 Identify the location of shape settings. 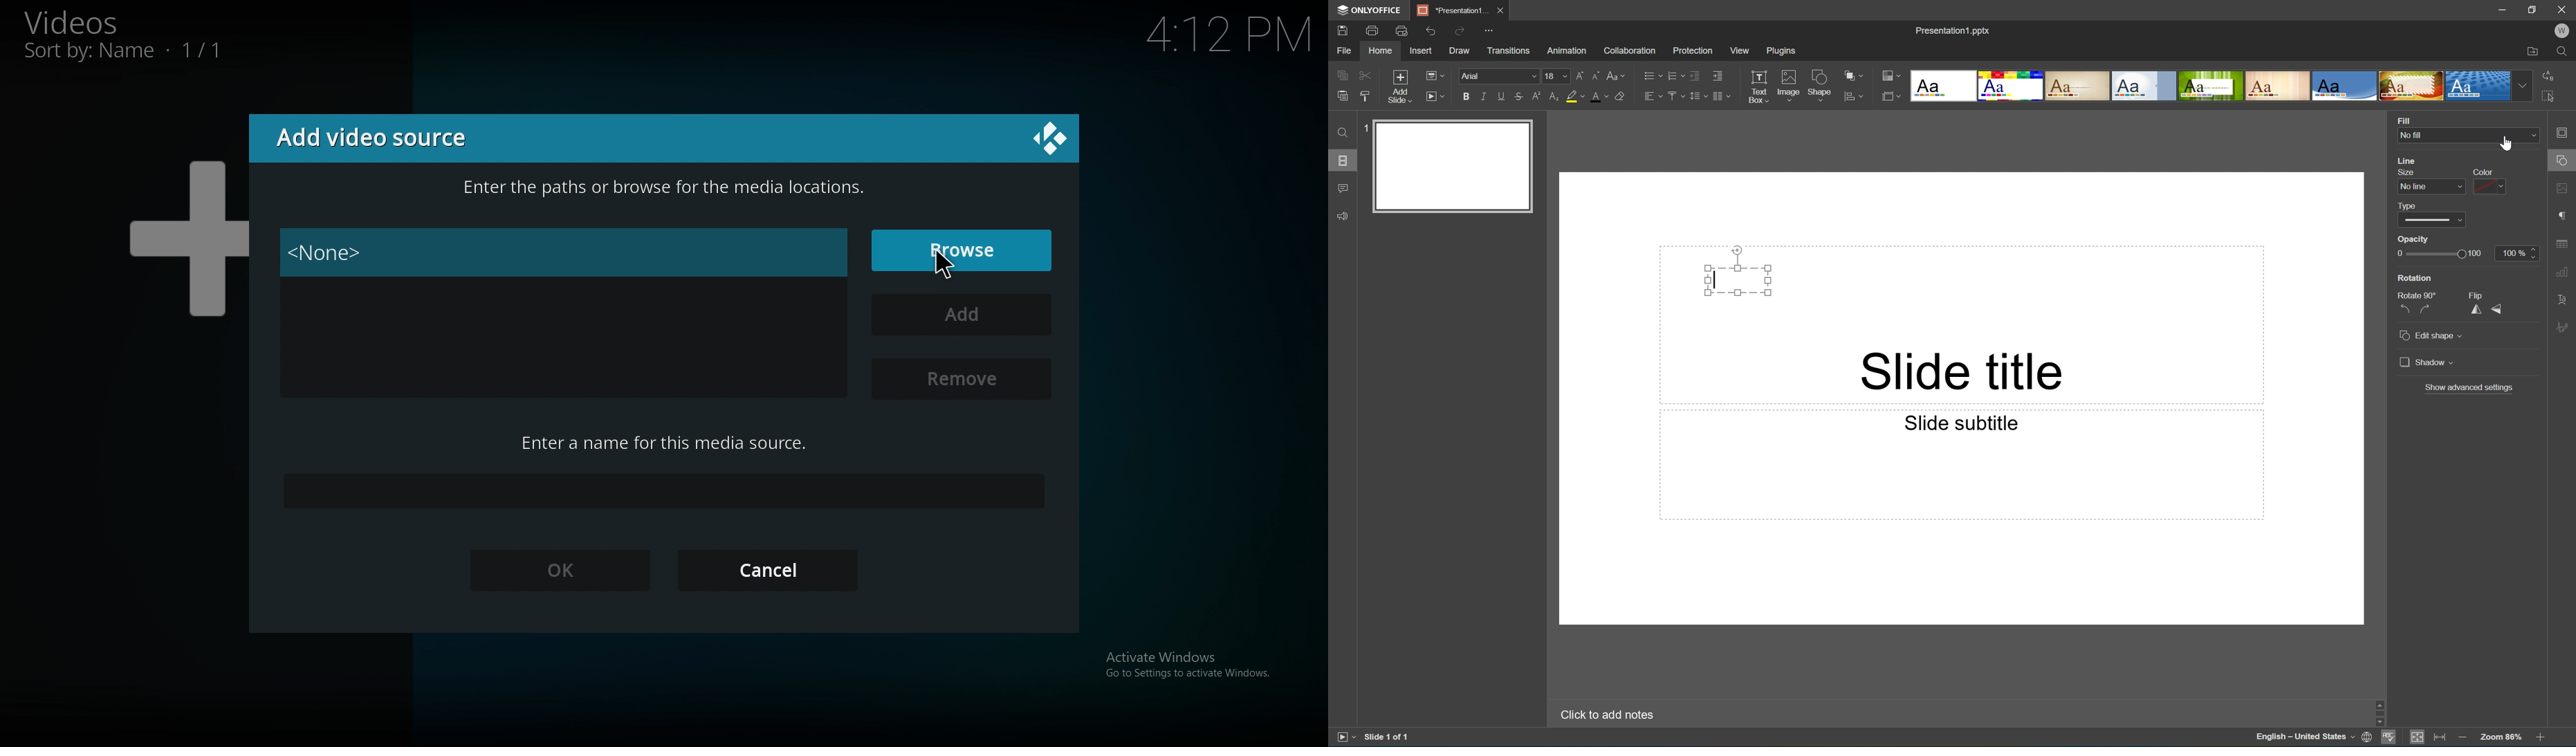
(2564, 161).